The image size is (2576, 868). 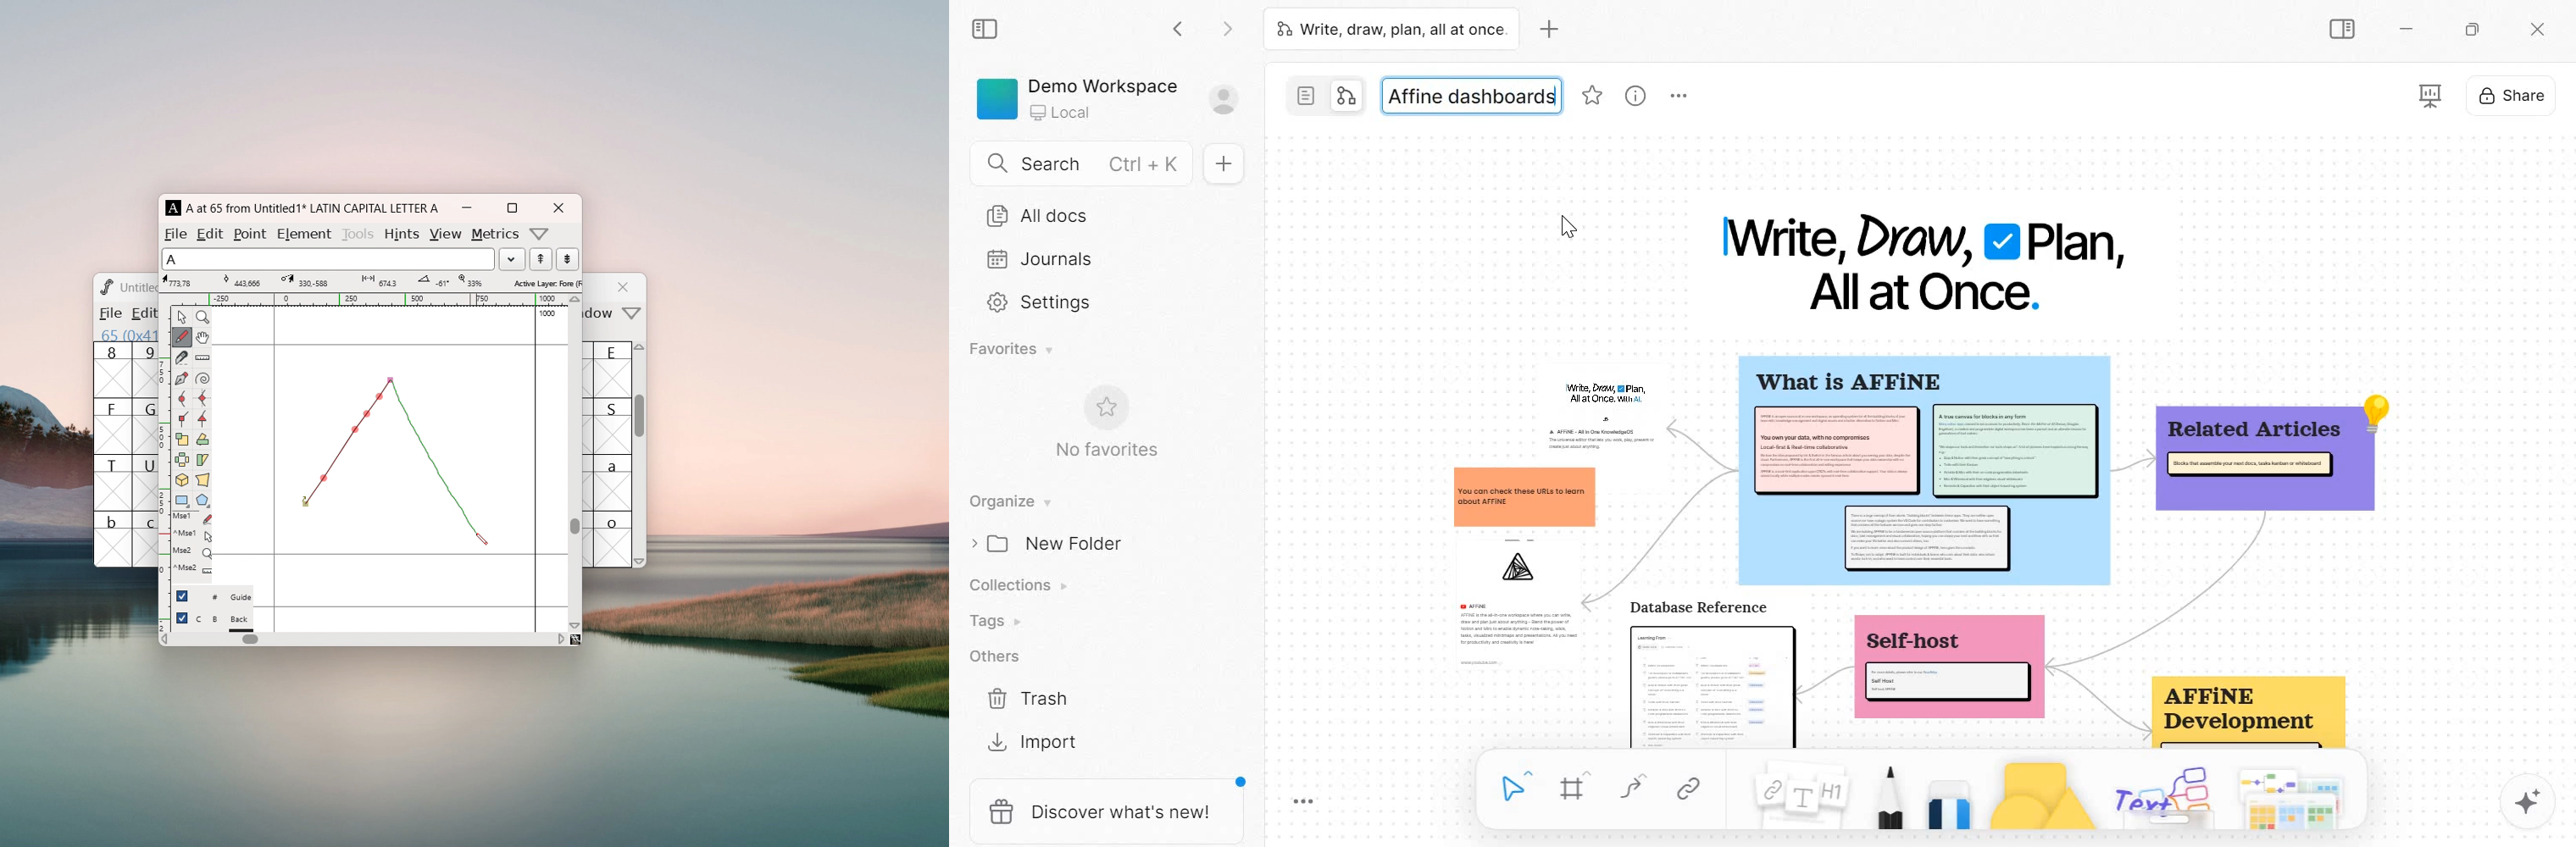 What do you see at coordinates (145, 369) in the screenshot?
I see `9` at bounding box center [145, 369].